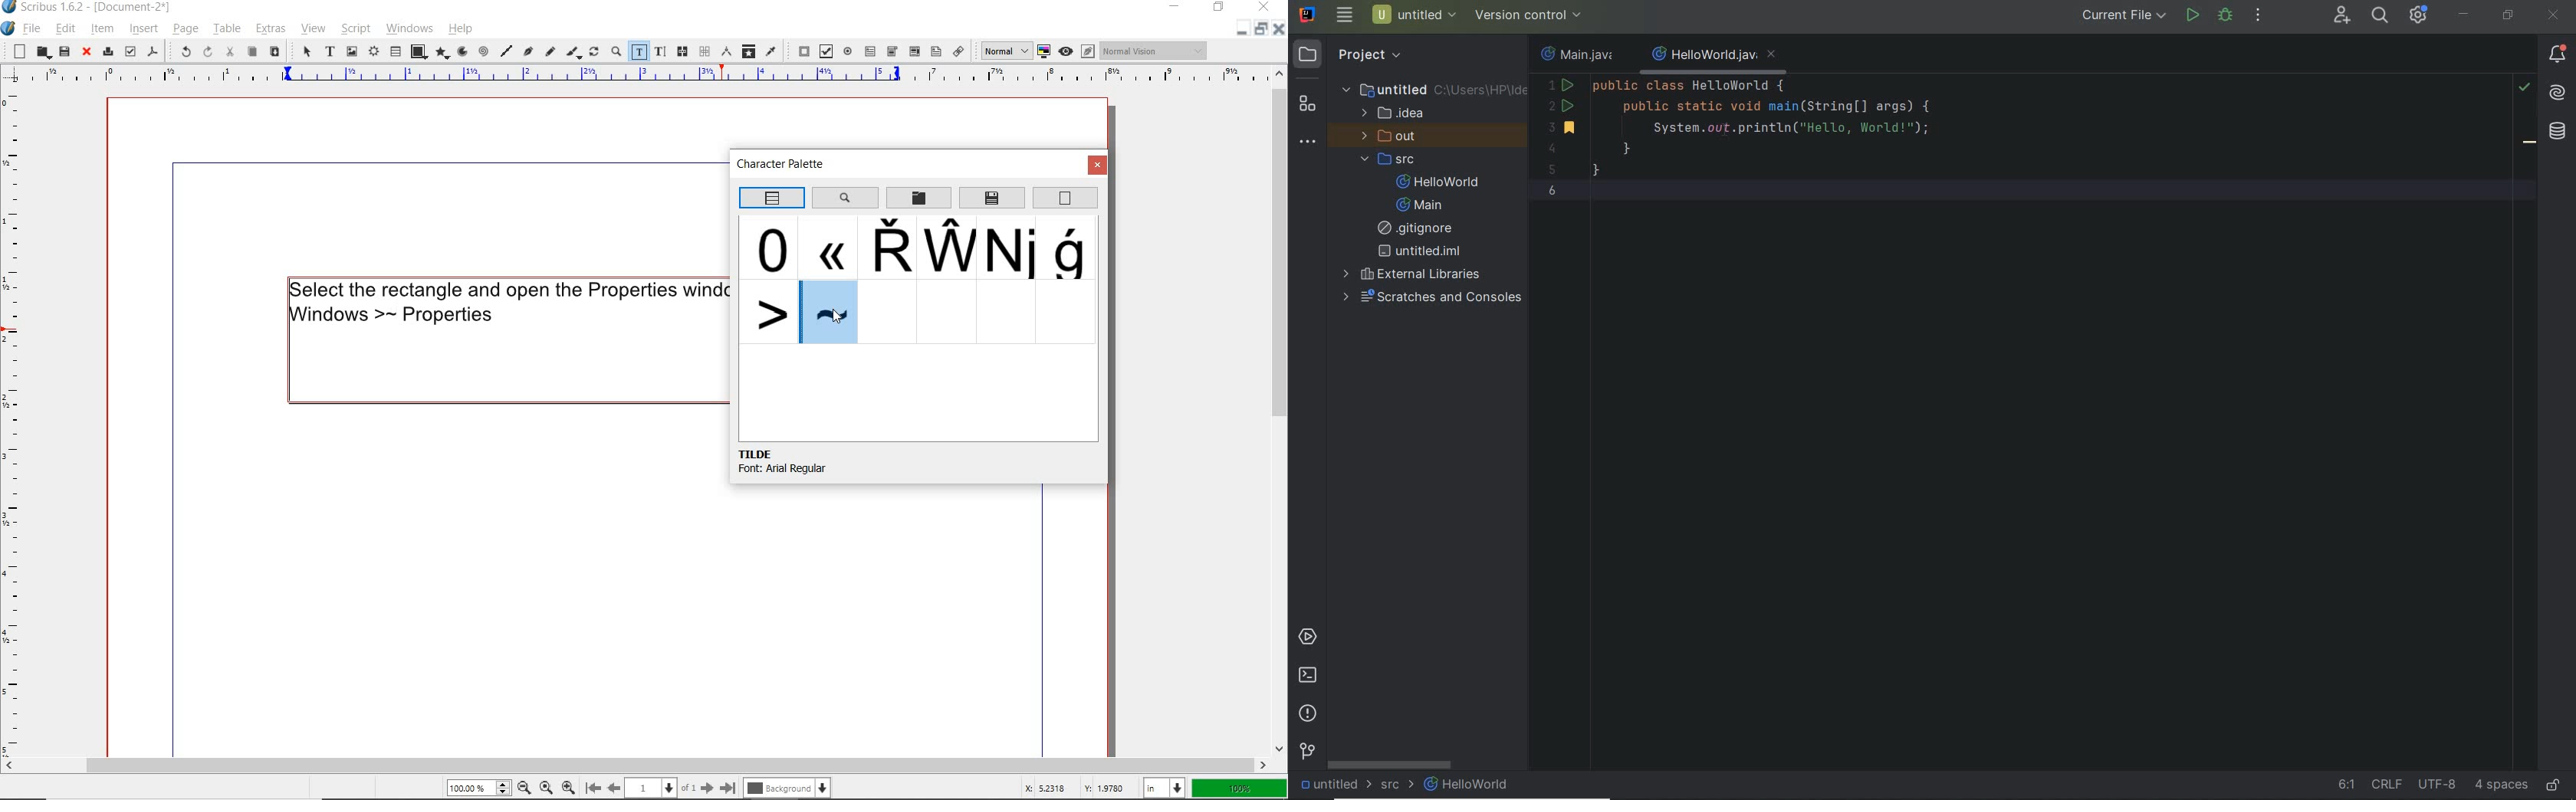 The height and width of the screenshot is (812, 2576). What do you see at coordinates (1280, 411) in the screenshot?
I see `scrollbar` at bounding box center [1280, 411].